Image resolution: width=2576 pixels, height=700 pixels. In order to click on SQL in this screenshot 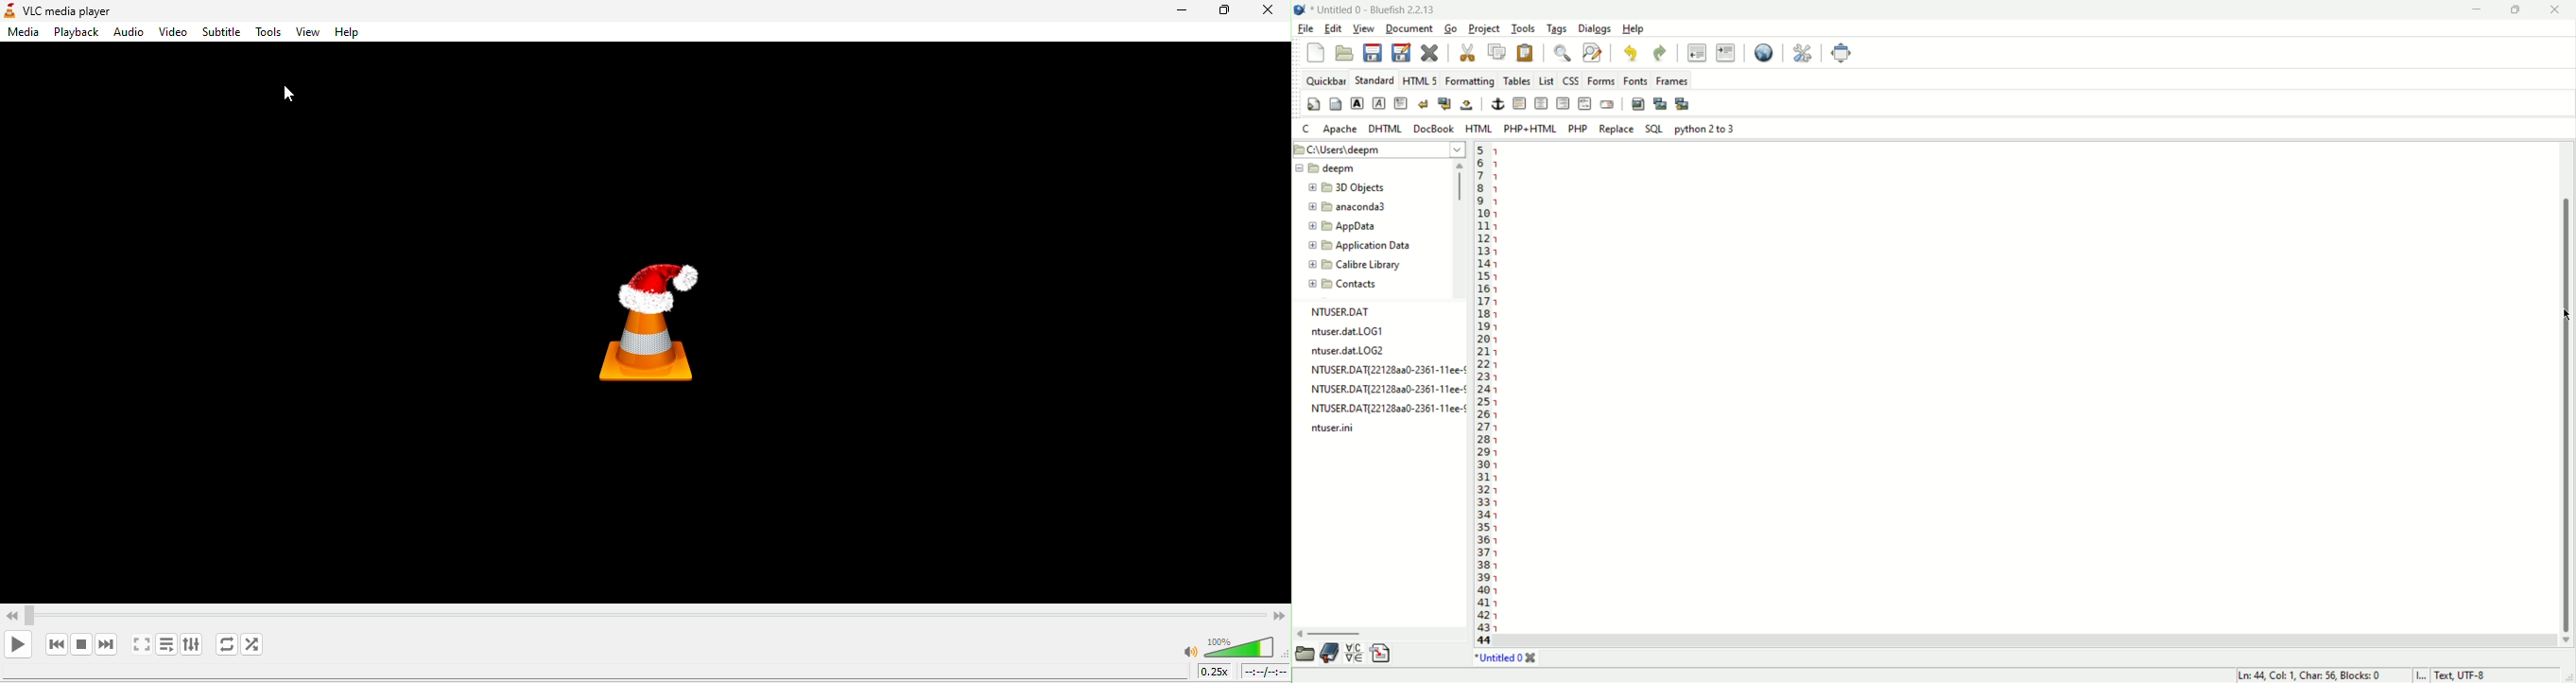, I will do `click(1655, 129)`.